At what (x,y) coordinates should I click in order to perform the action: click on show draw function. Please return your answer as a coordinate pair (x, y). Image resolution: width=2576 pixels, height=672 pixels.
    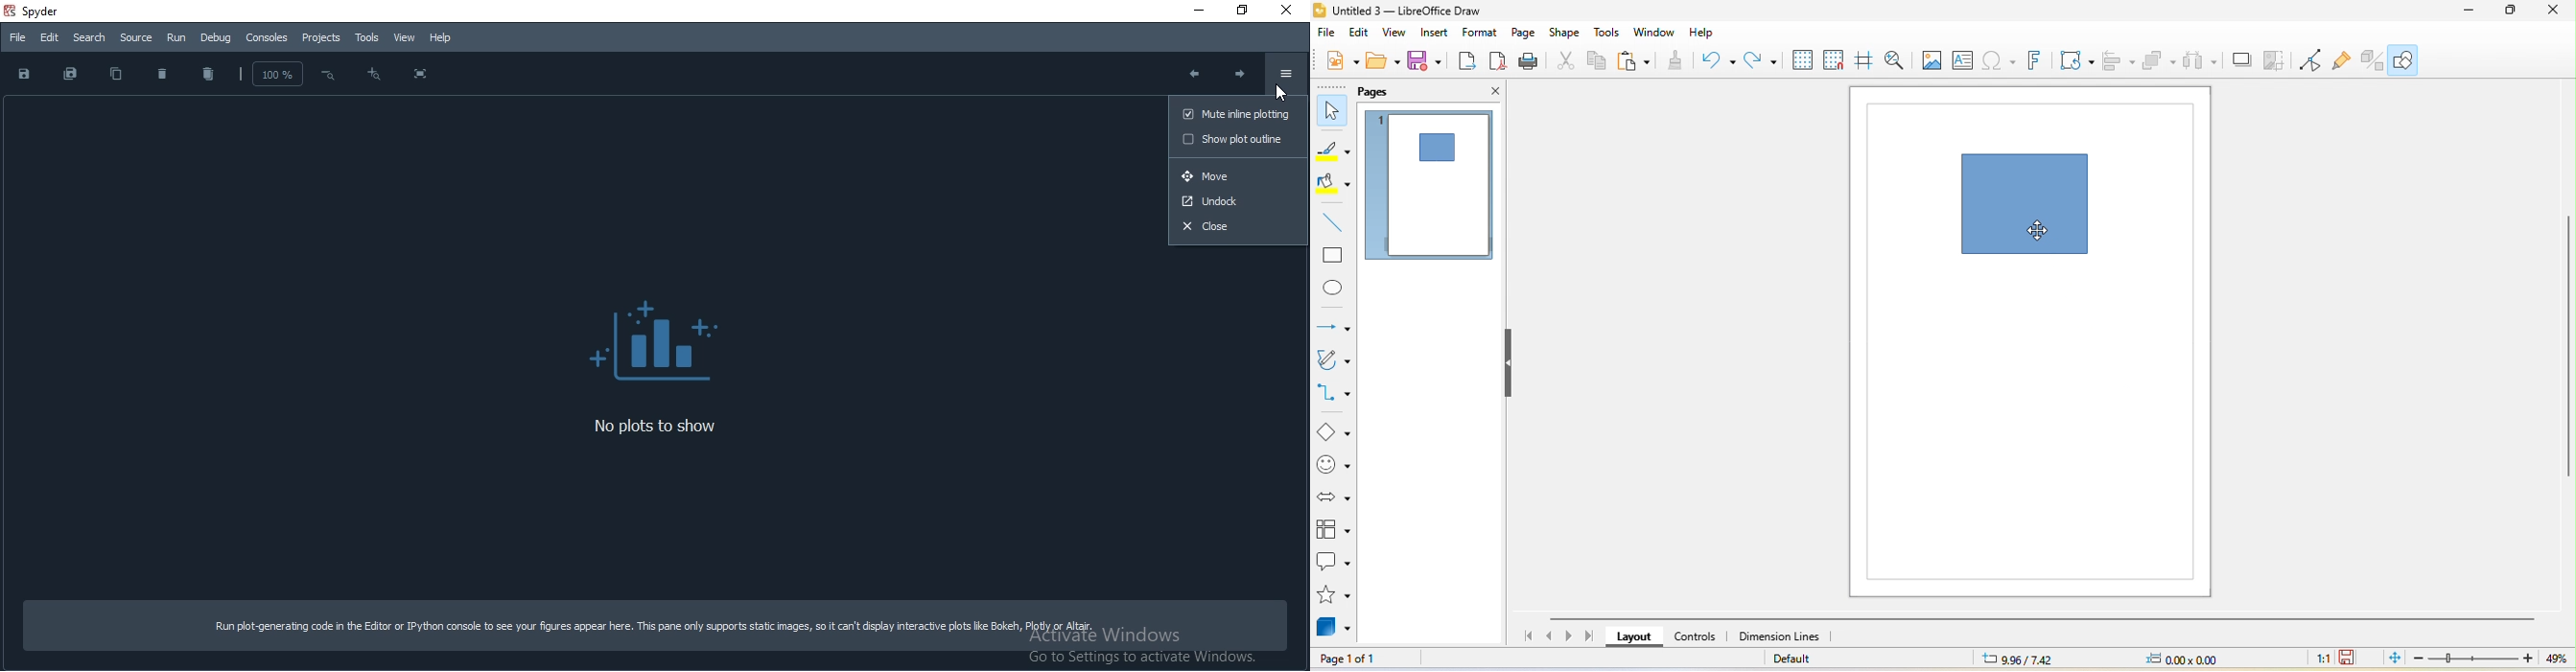
    Looking at the image, I should click on (2411, 62).